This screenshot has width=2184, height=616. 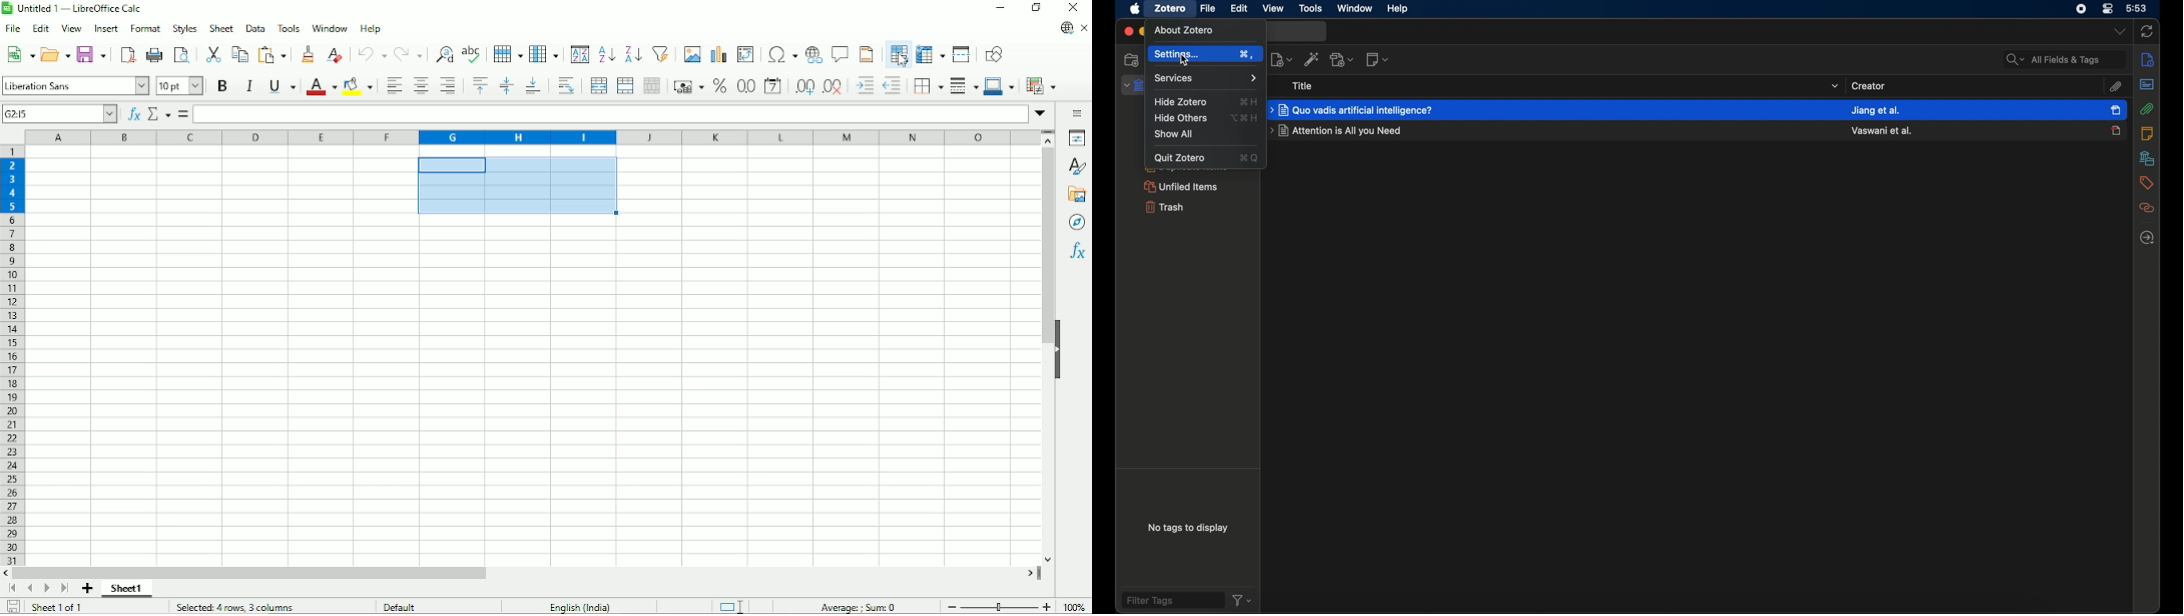 What do you see at coordinates (1075, 7) in the screenshot?
I see `Close` at bounding box center [1075, 7].